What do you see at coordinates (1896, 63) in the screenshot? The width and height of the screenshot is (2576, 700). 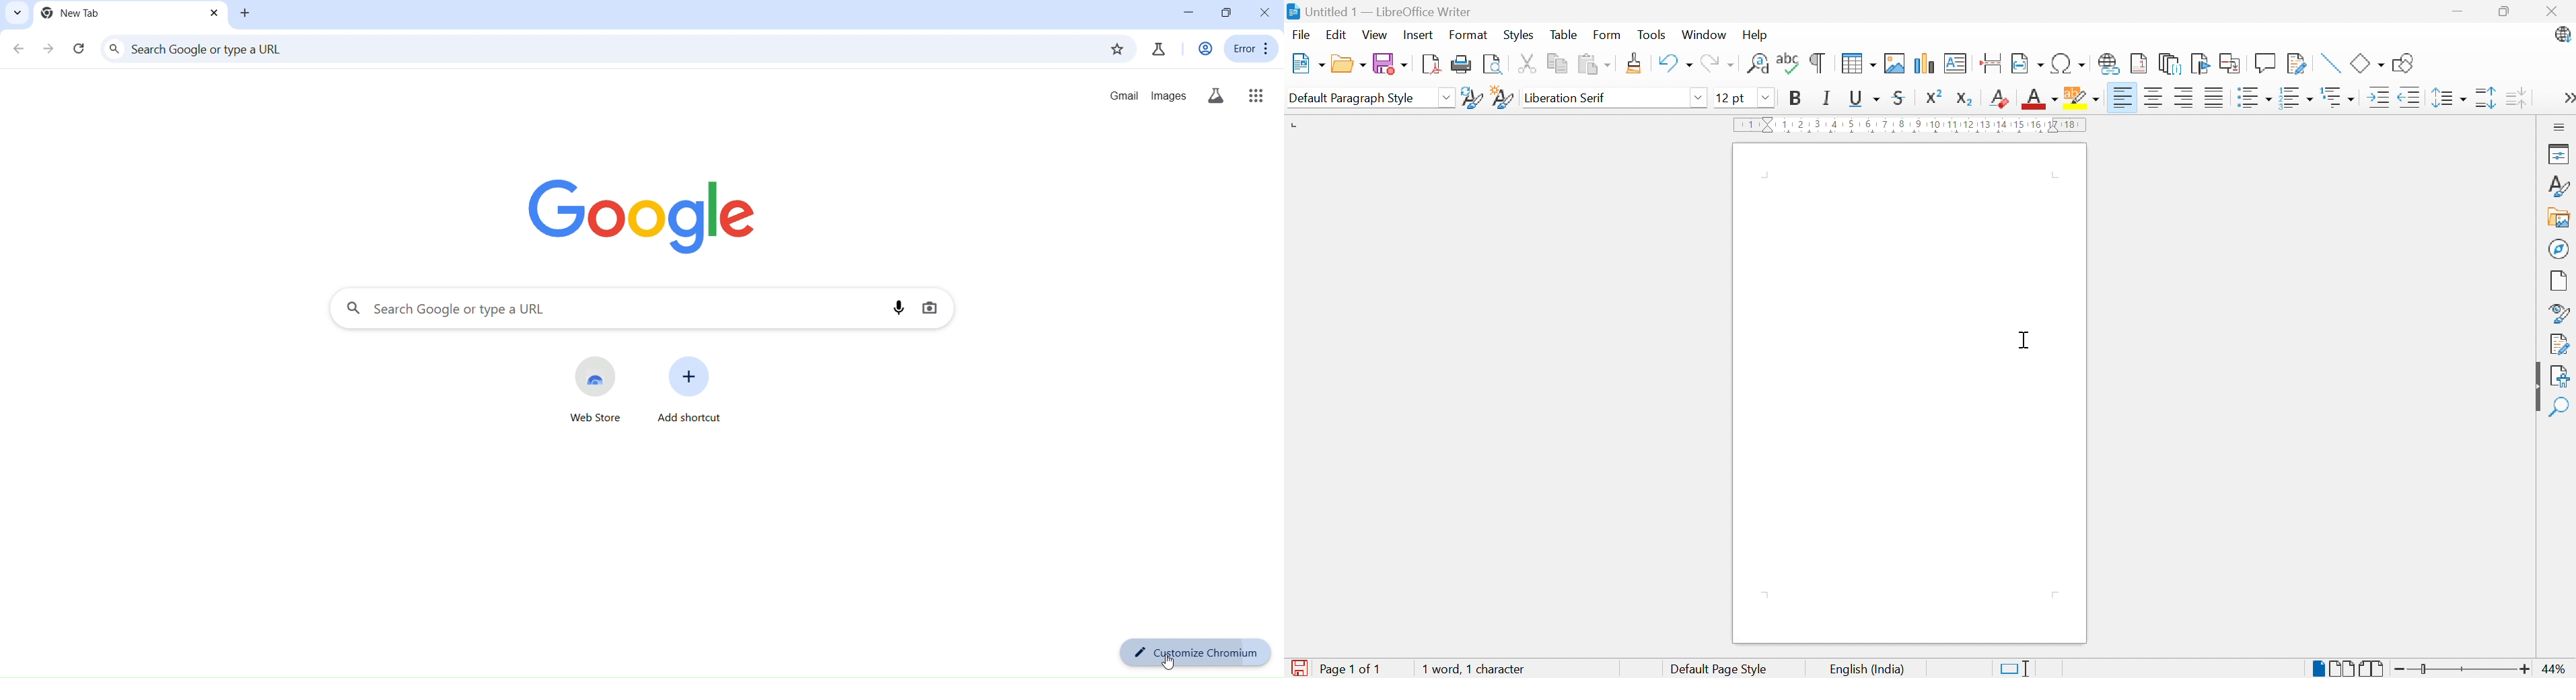 I see `Insert image` at bounding box center [1896, 63].